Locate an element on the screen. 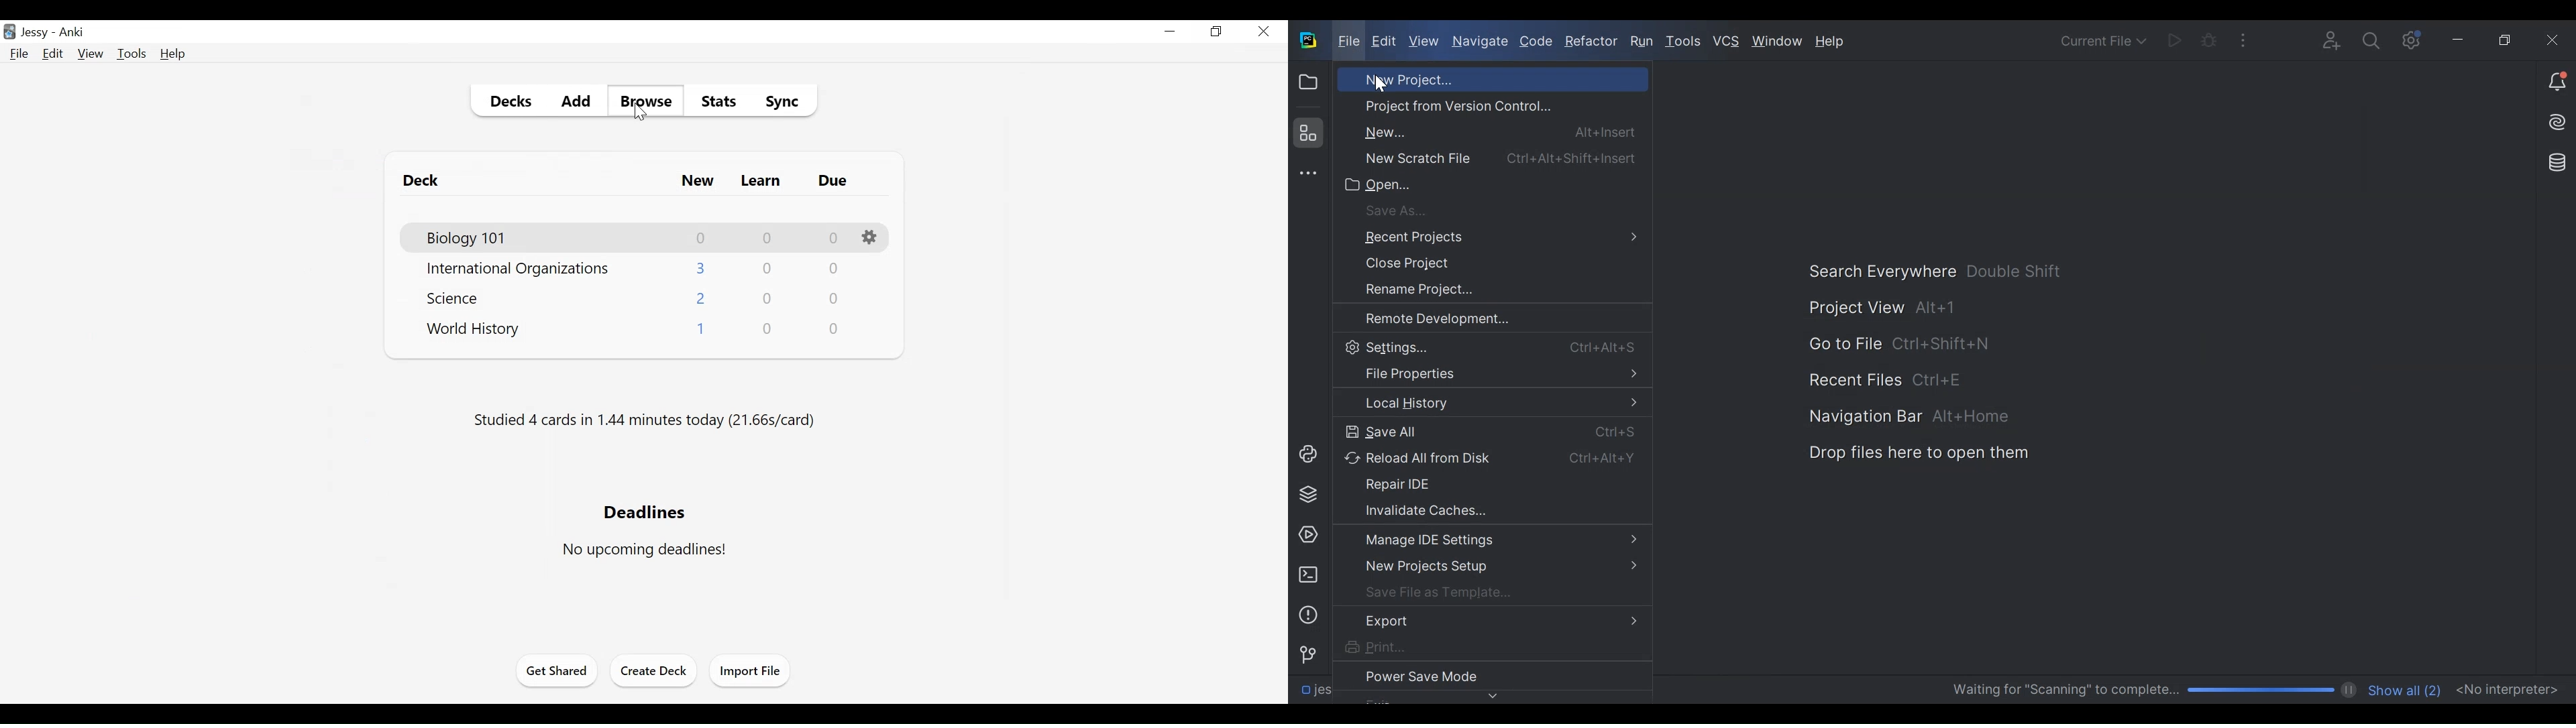 This screenshot has height=728, width=2576. Anki is located at coordinates (73, 34).